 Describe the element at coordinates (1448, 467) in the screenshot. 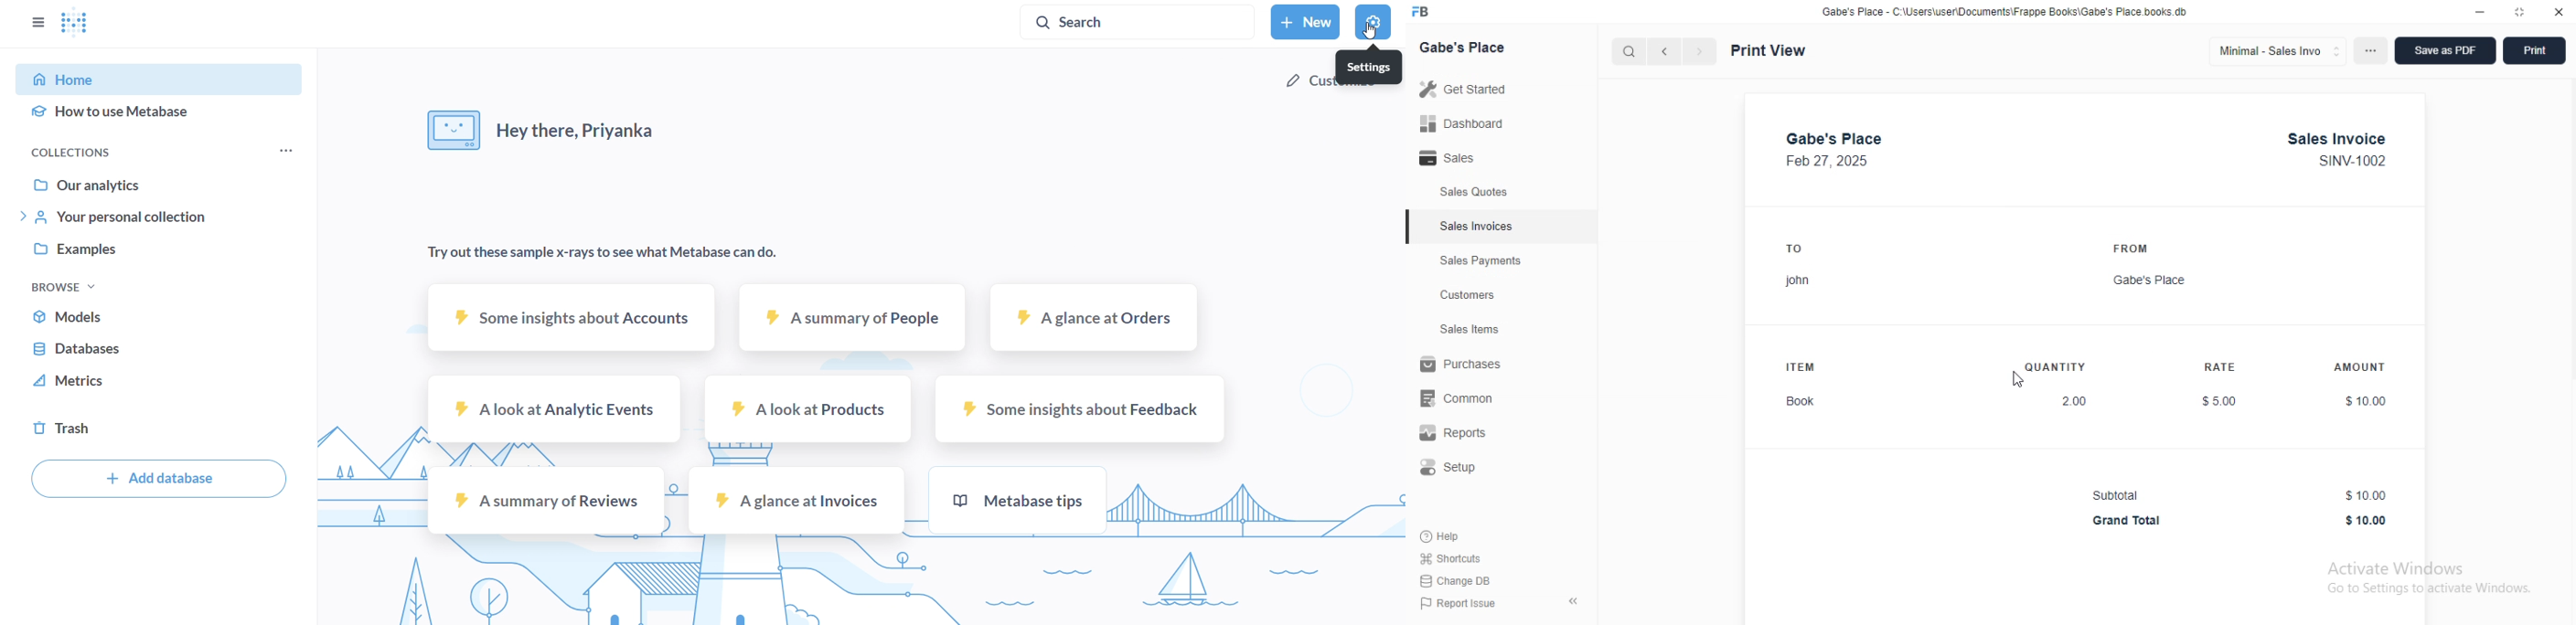

I see `setup` at that location.